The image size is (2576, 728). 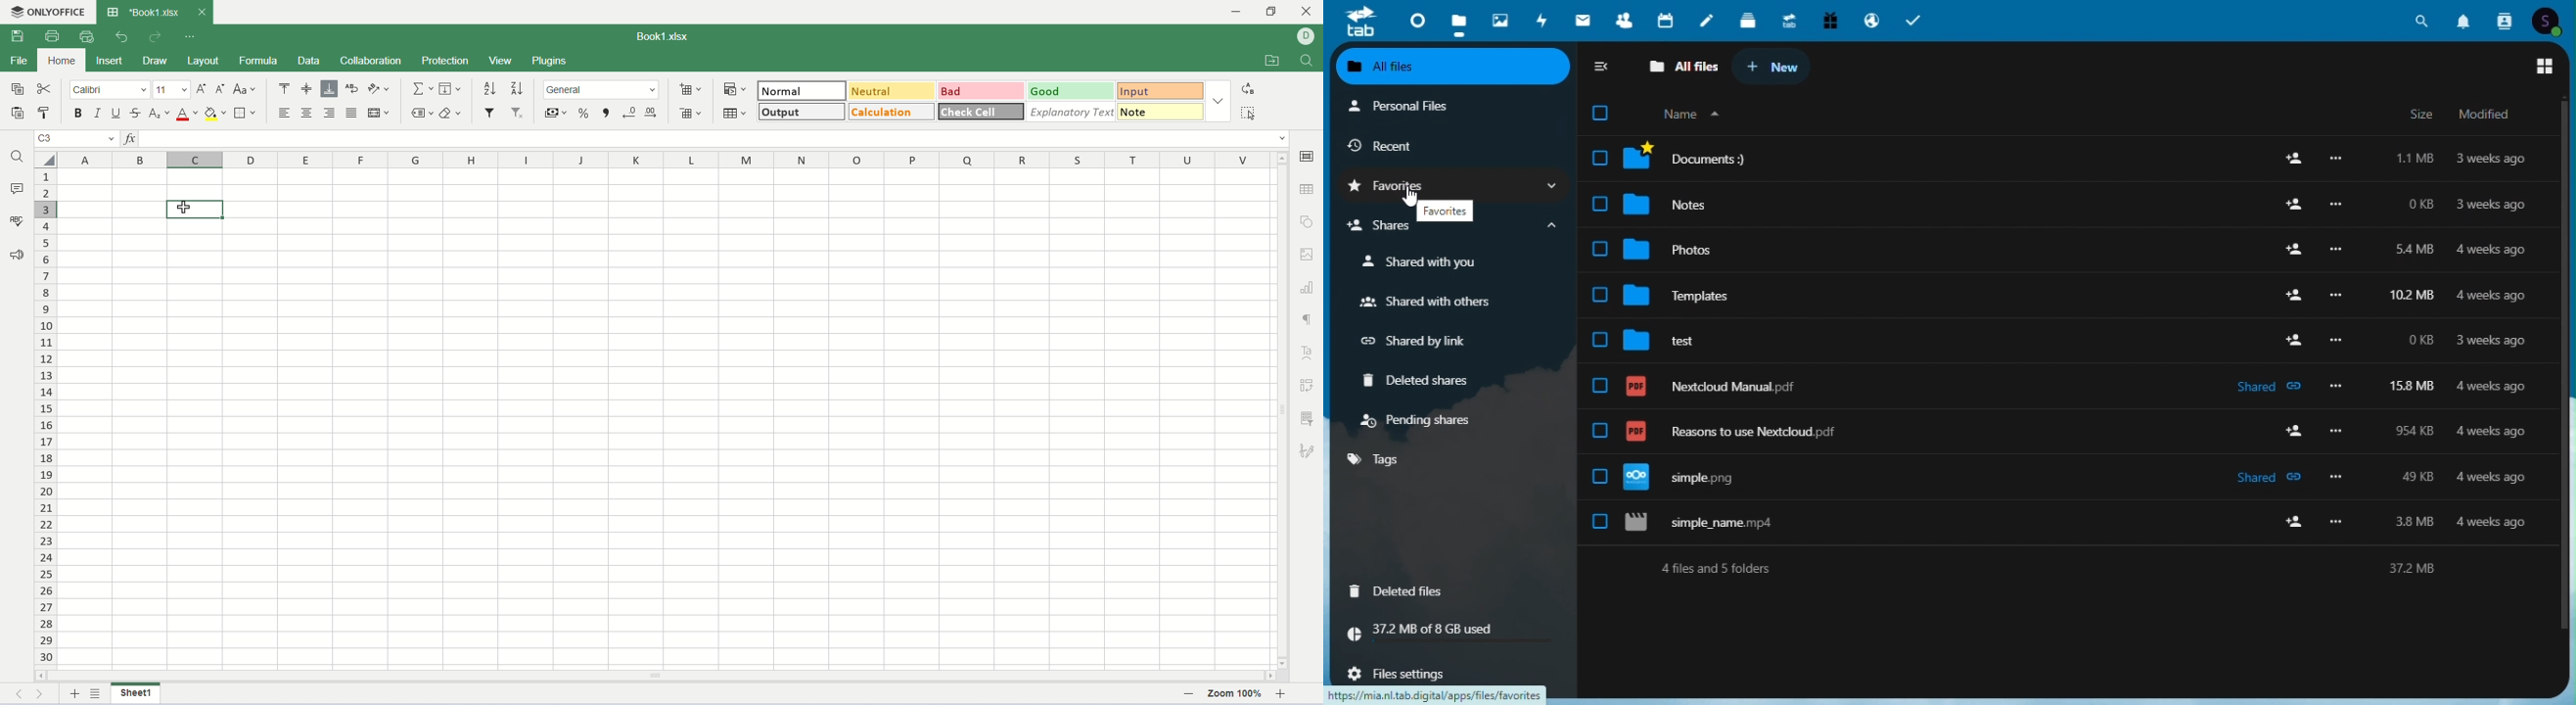 I want to click on signature settings, so click(x=1311, y=450).